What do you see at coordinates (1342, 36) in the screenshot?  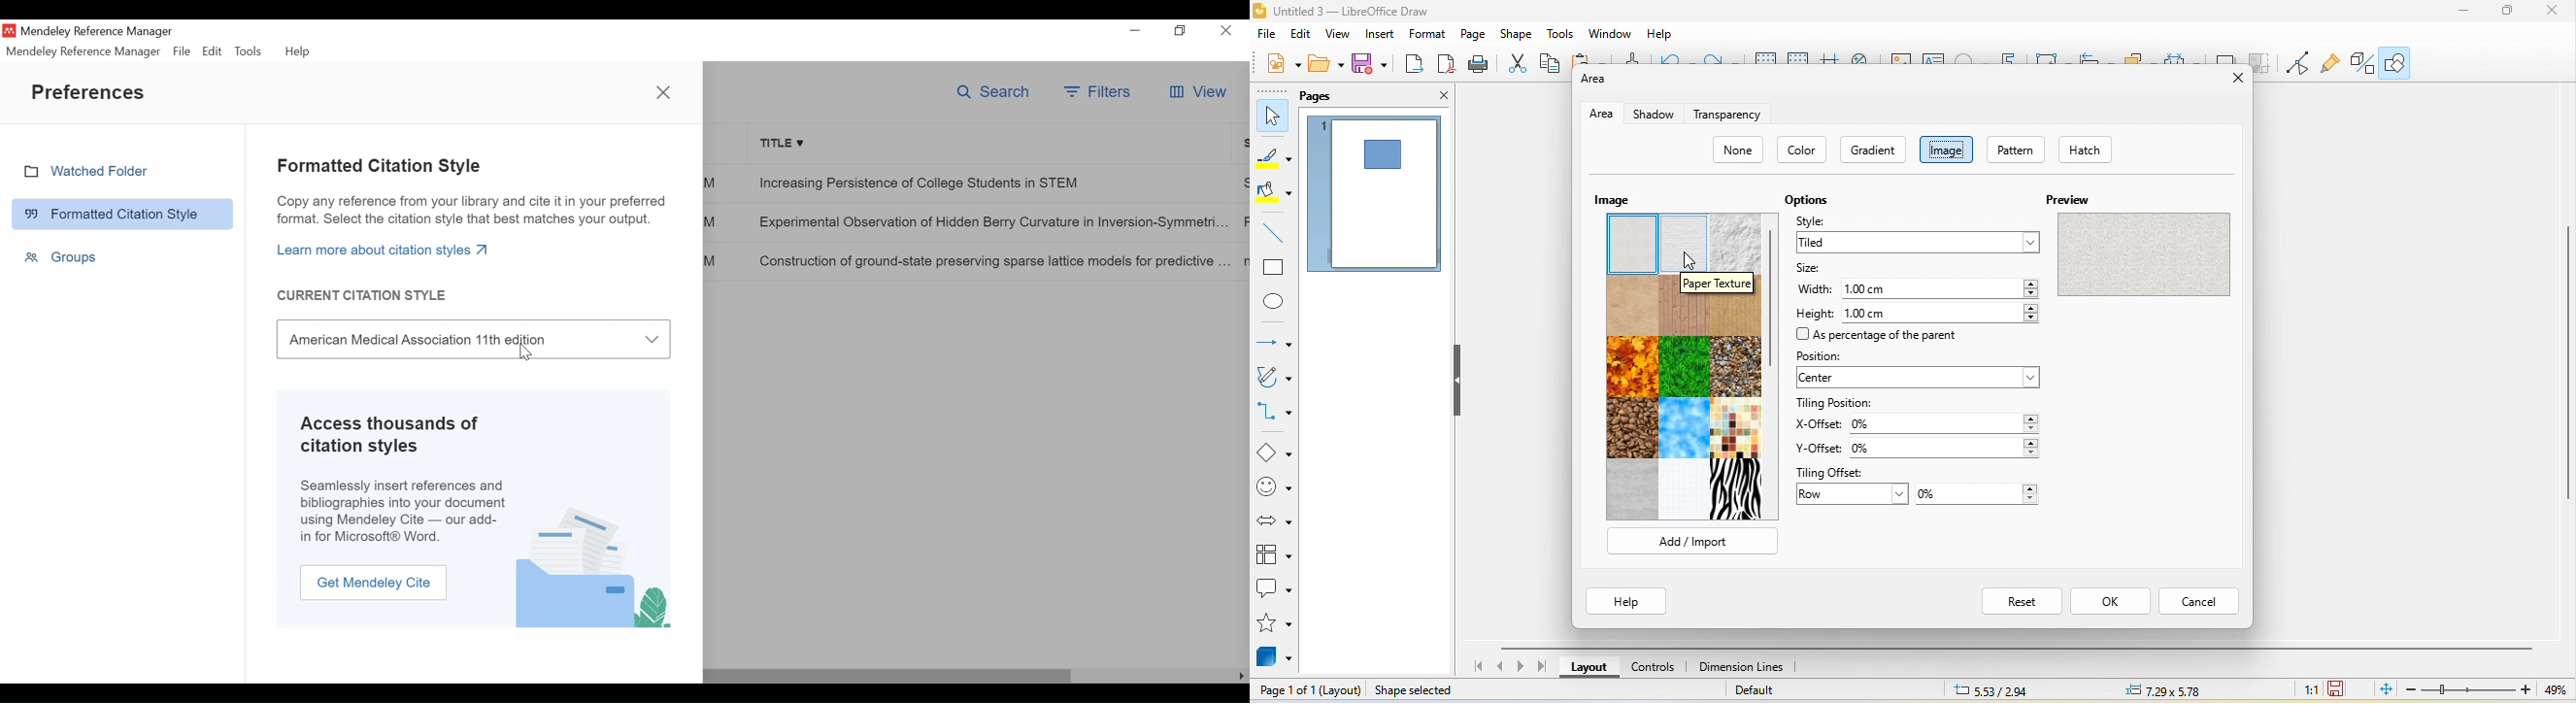 I see `view` at bounding box center [1342, 36].